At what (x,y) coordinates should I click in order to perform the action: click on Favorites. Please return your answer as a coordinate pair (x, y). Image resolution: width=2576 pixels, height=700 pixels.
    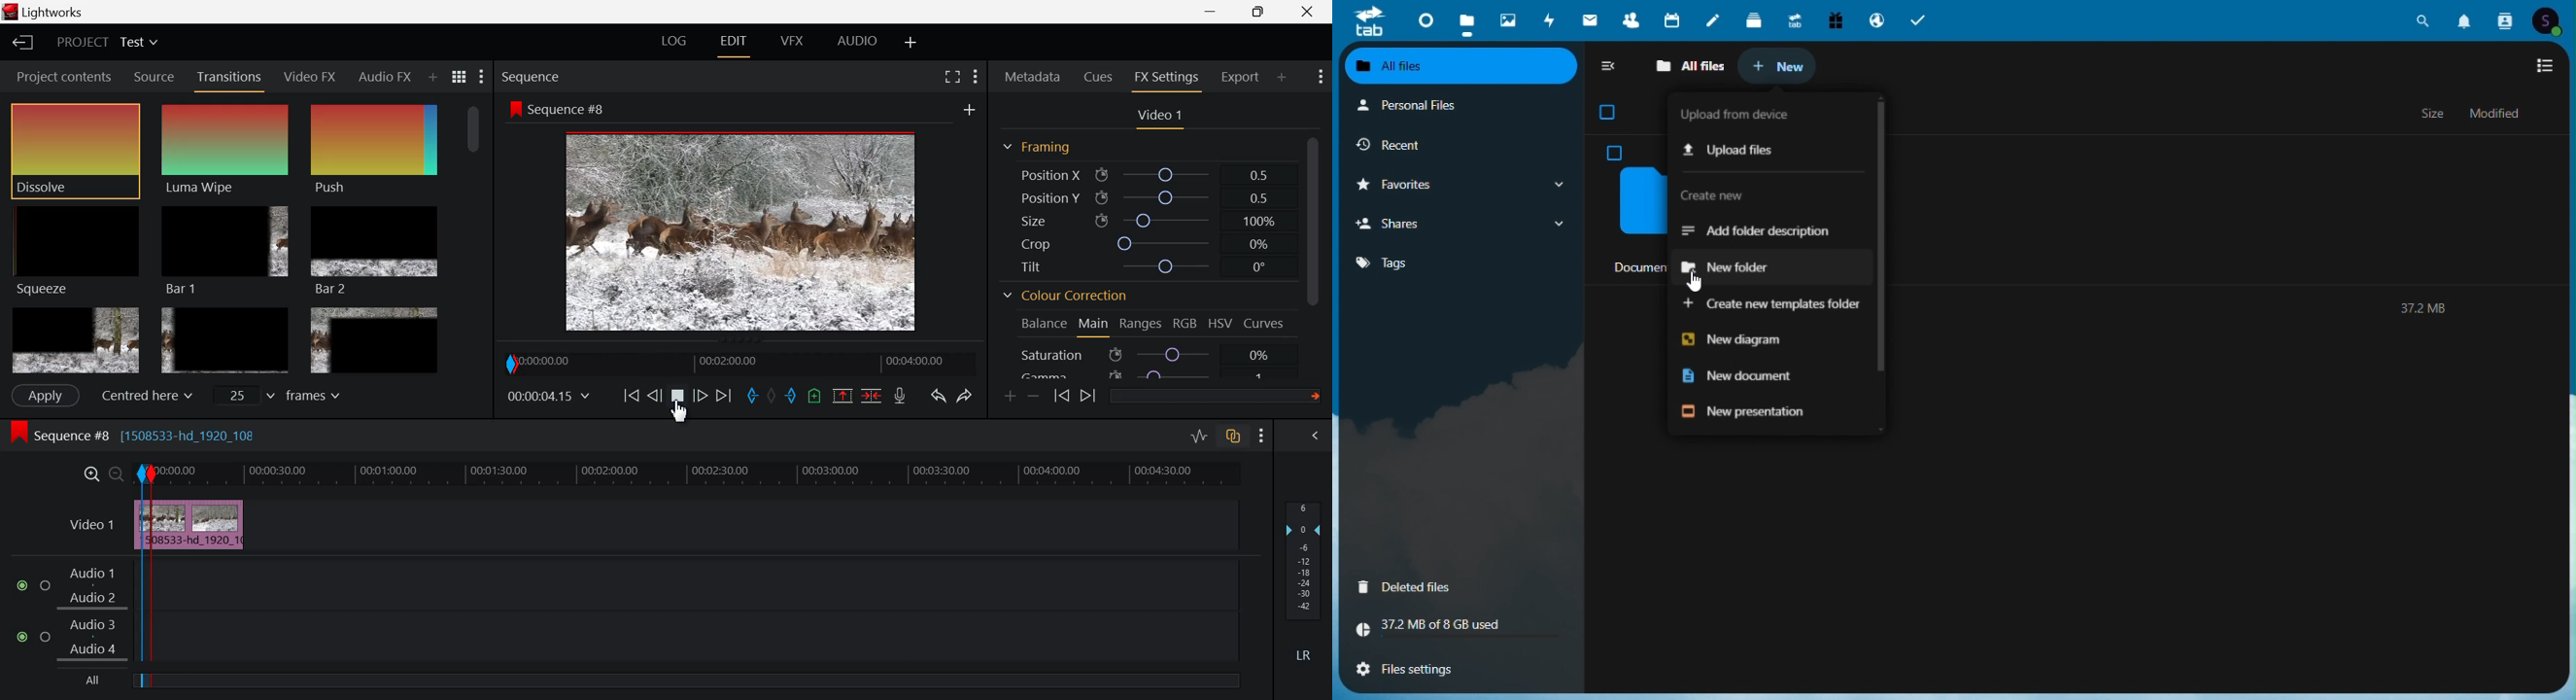
    Looking at the image, I should click on (1455, 187).